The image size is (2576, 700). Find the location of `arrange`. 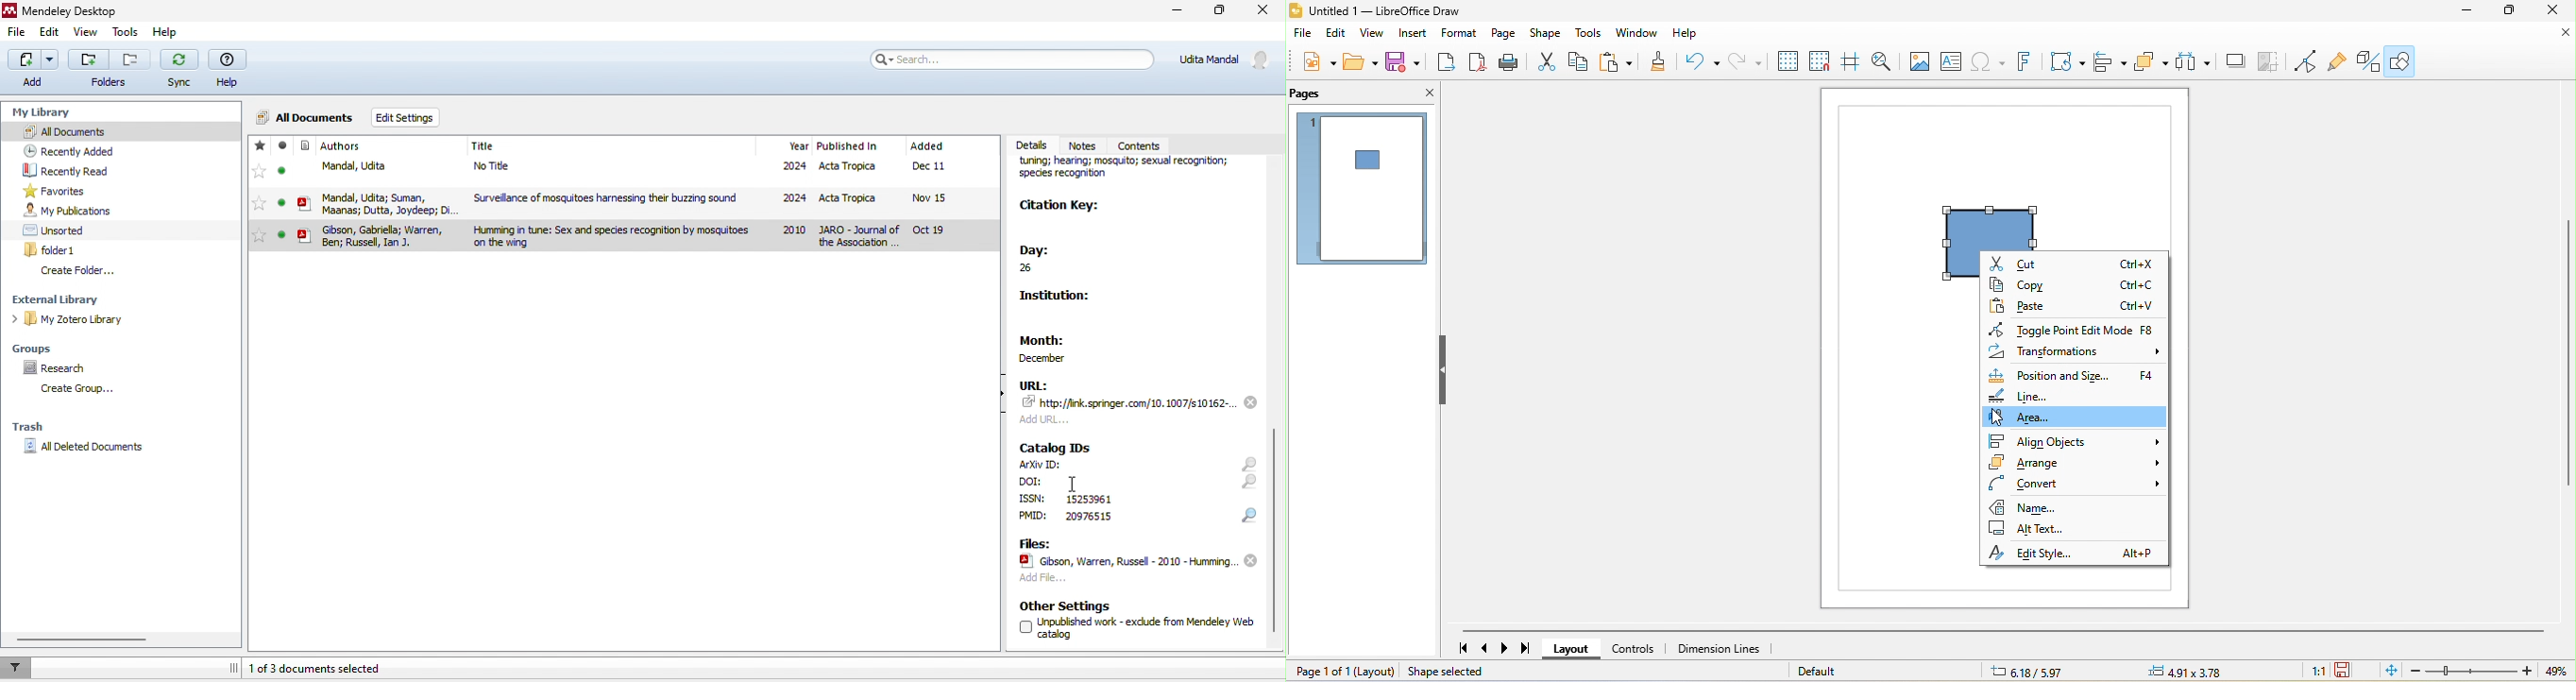

arrange is located at coordinates (2076, 464).